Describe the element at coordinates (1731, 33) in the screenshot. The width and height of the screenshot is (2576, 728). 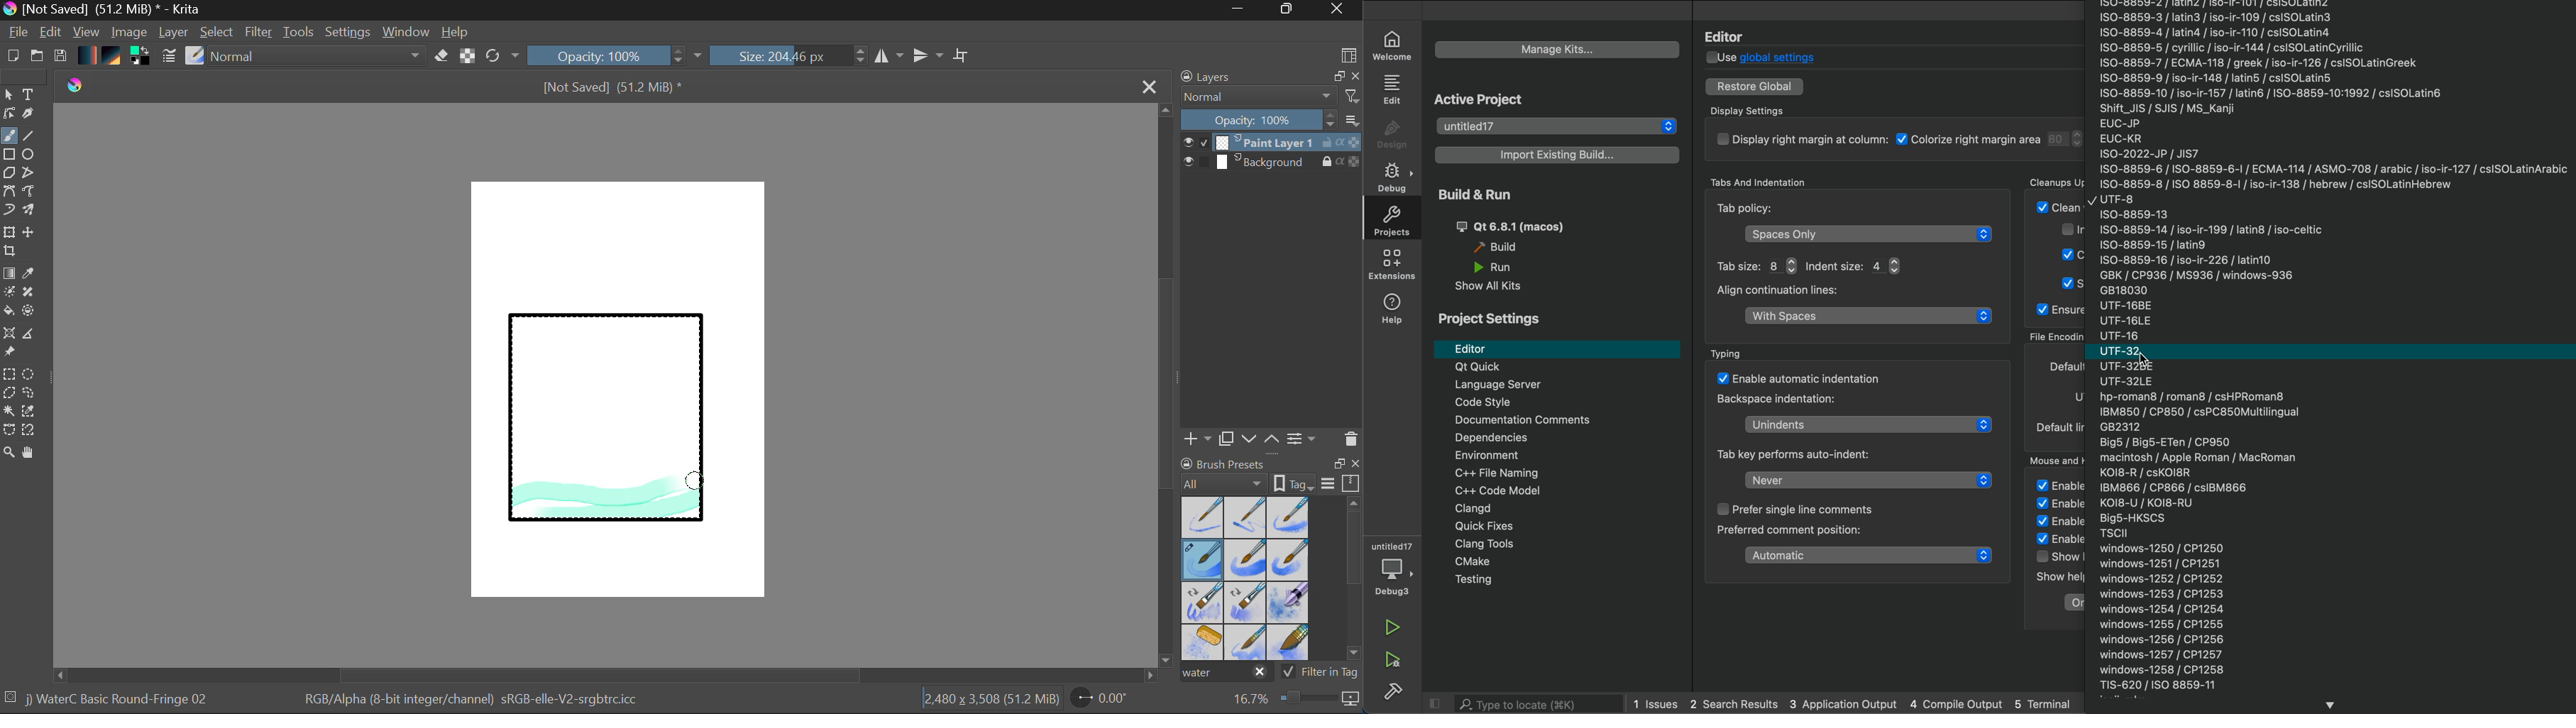
I see `Editor` at that location.